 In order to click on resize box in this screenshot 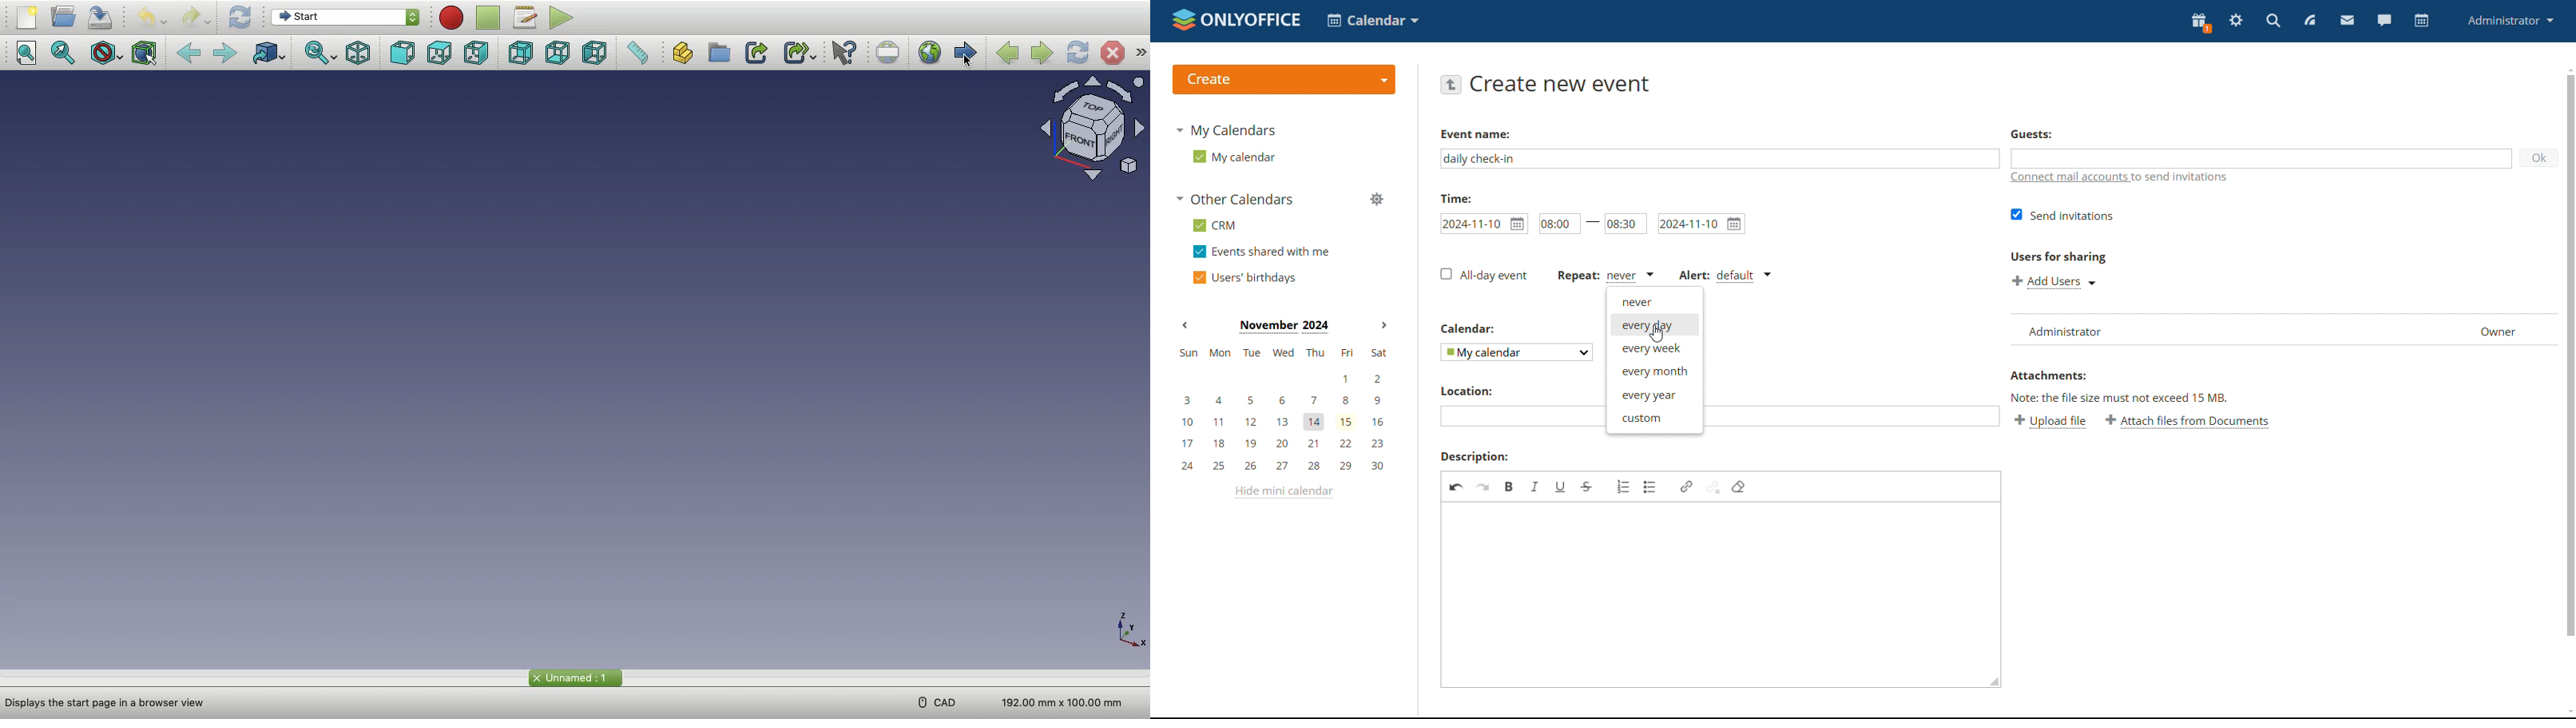, I will do `click(1995, 682)`.